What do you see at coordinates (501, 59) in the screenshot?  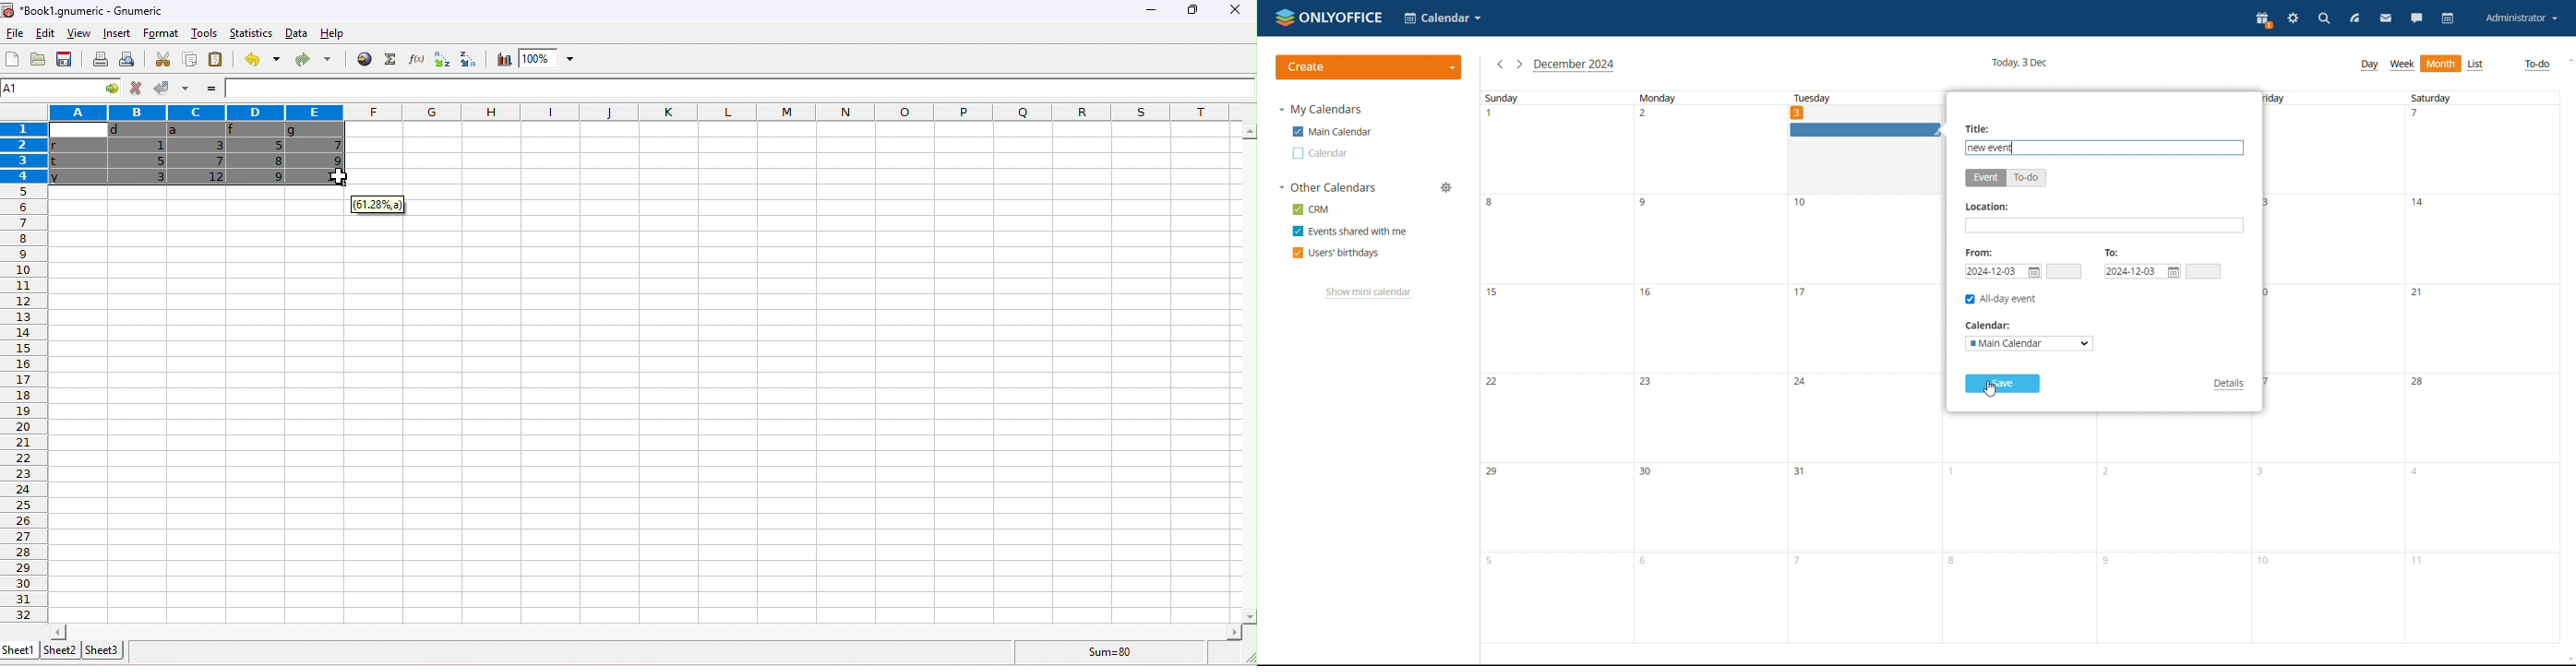 I see `chart` at bounding box center [501, 59].